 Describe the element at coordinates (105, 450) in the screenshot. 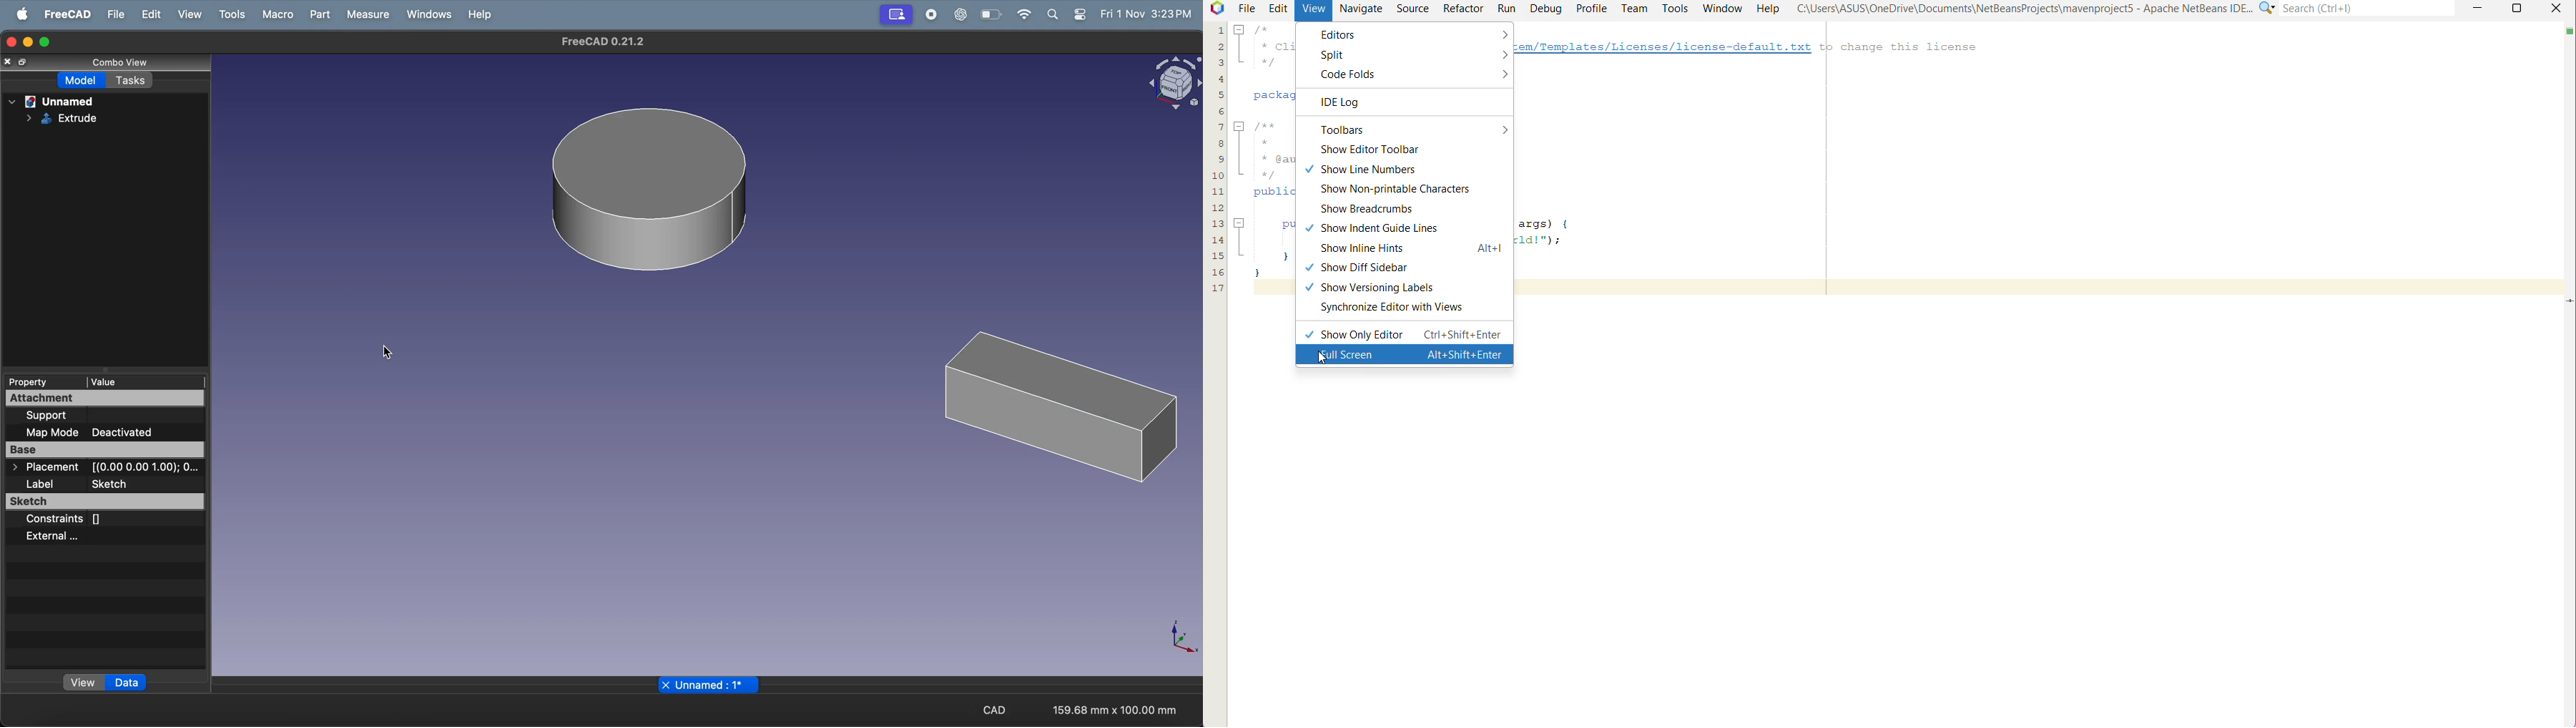

I see `Base` at that location.